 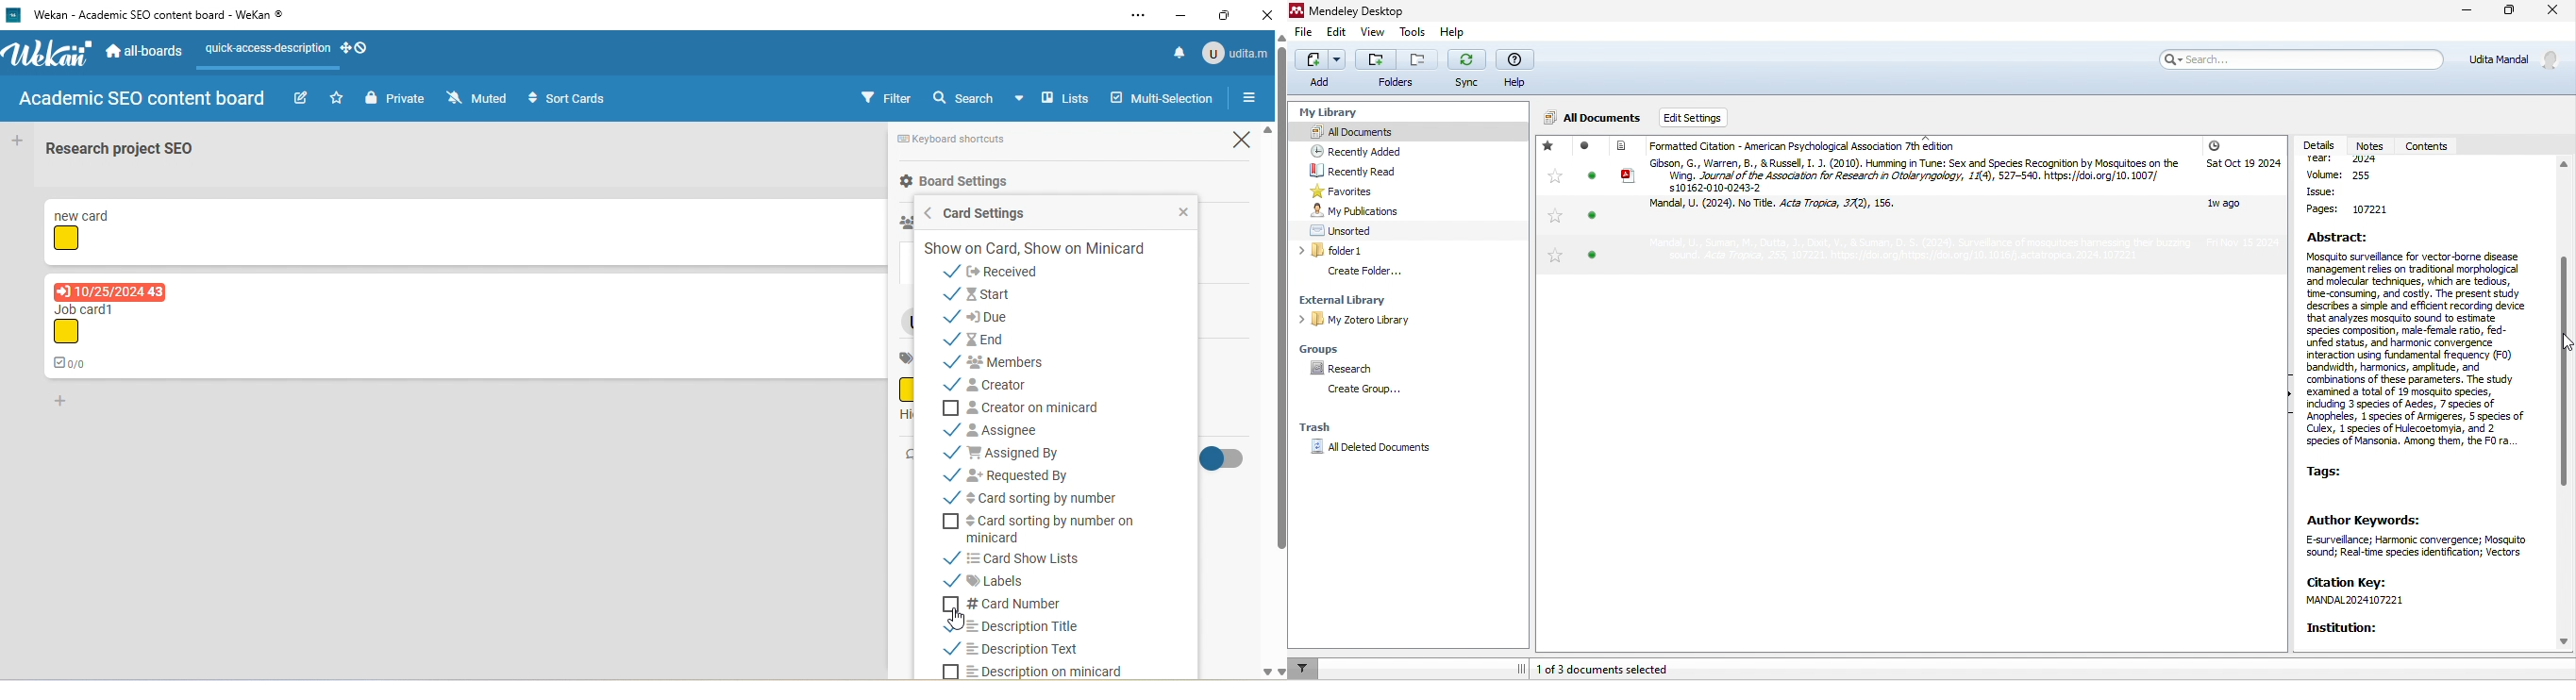 I want to click on my library, so click(x=1326, y=108).